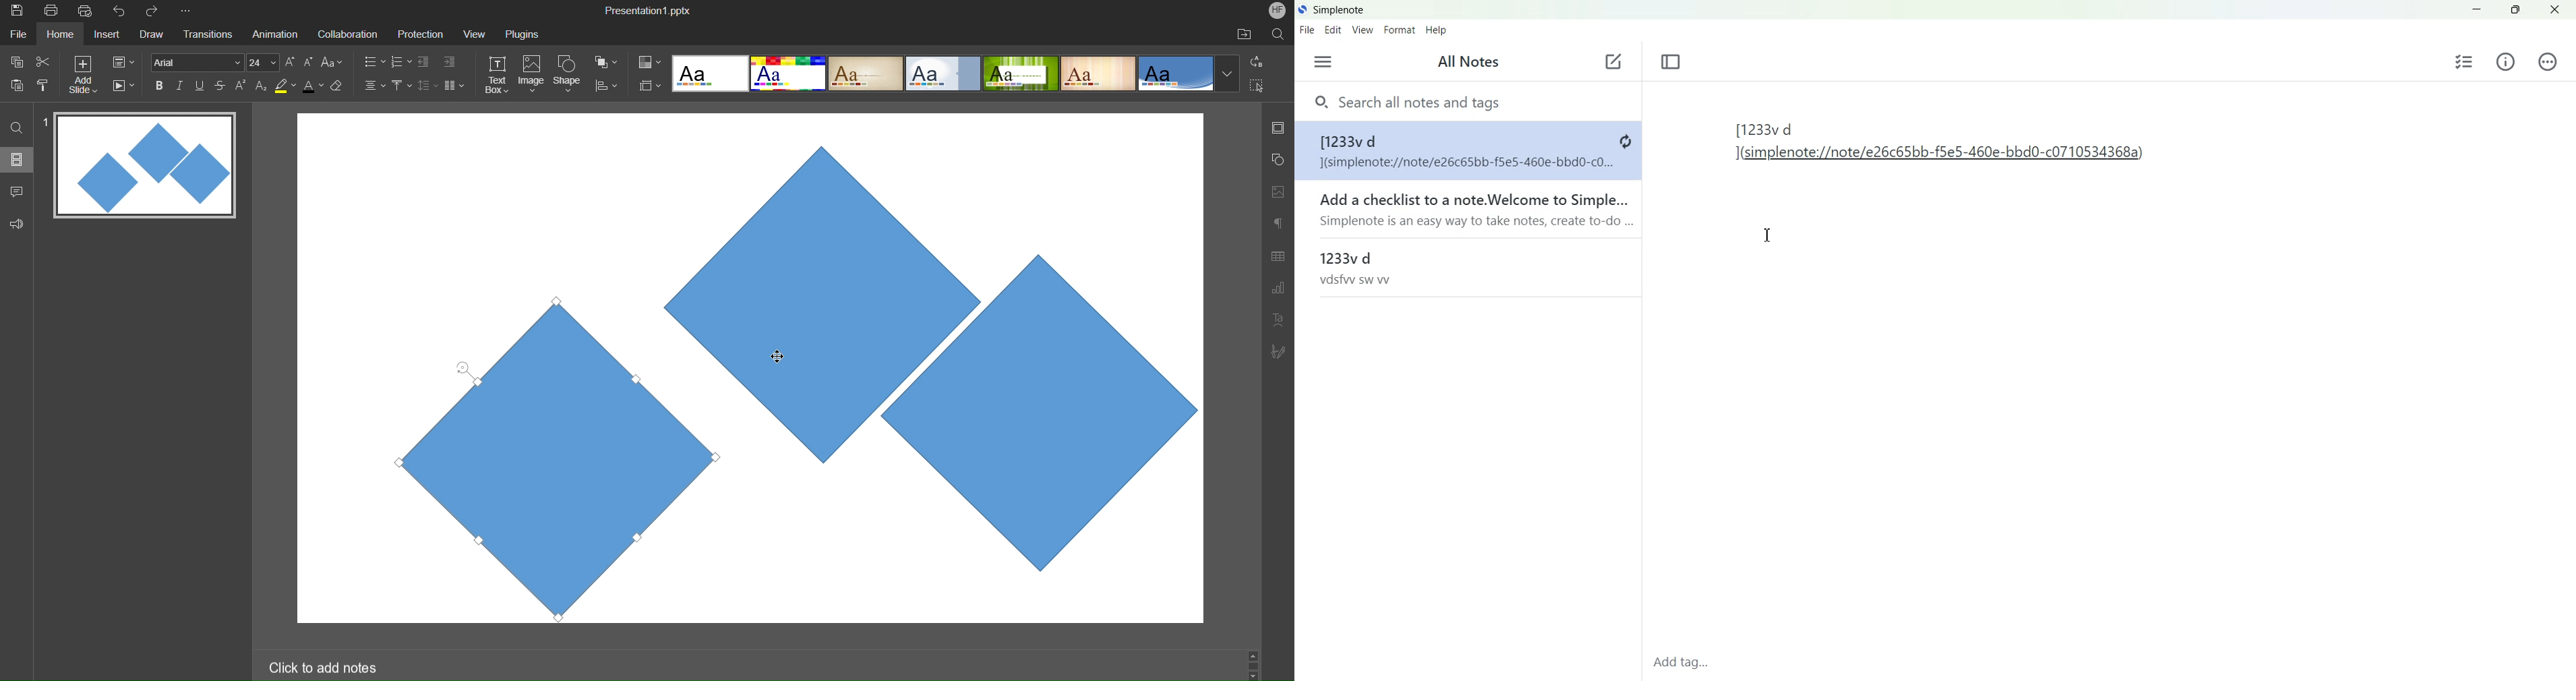 The width and height of the screenshot is (2576, 700). I want to click on Shape, so click(568, 76).